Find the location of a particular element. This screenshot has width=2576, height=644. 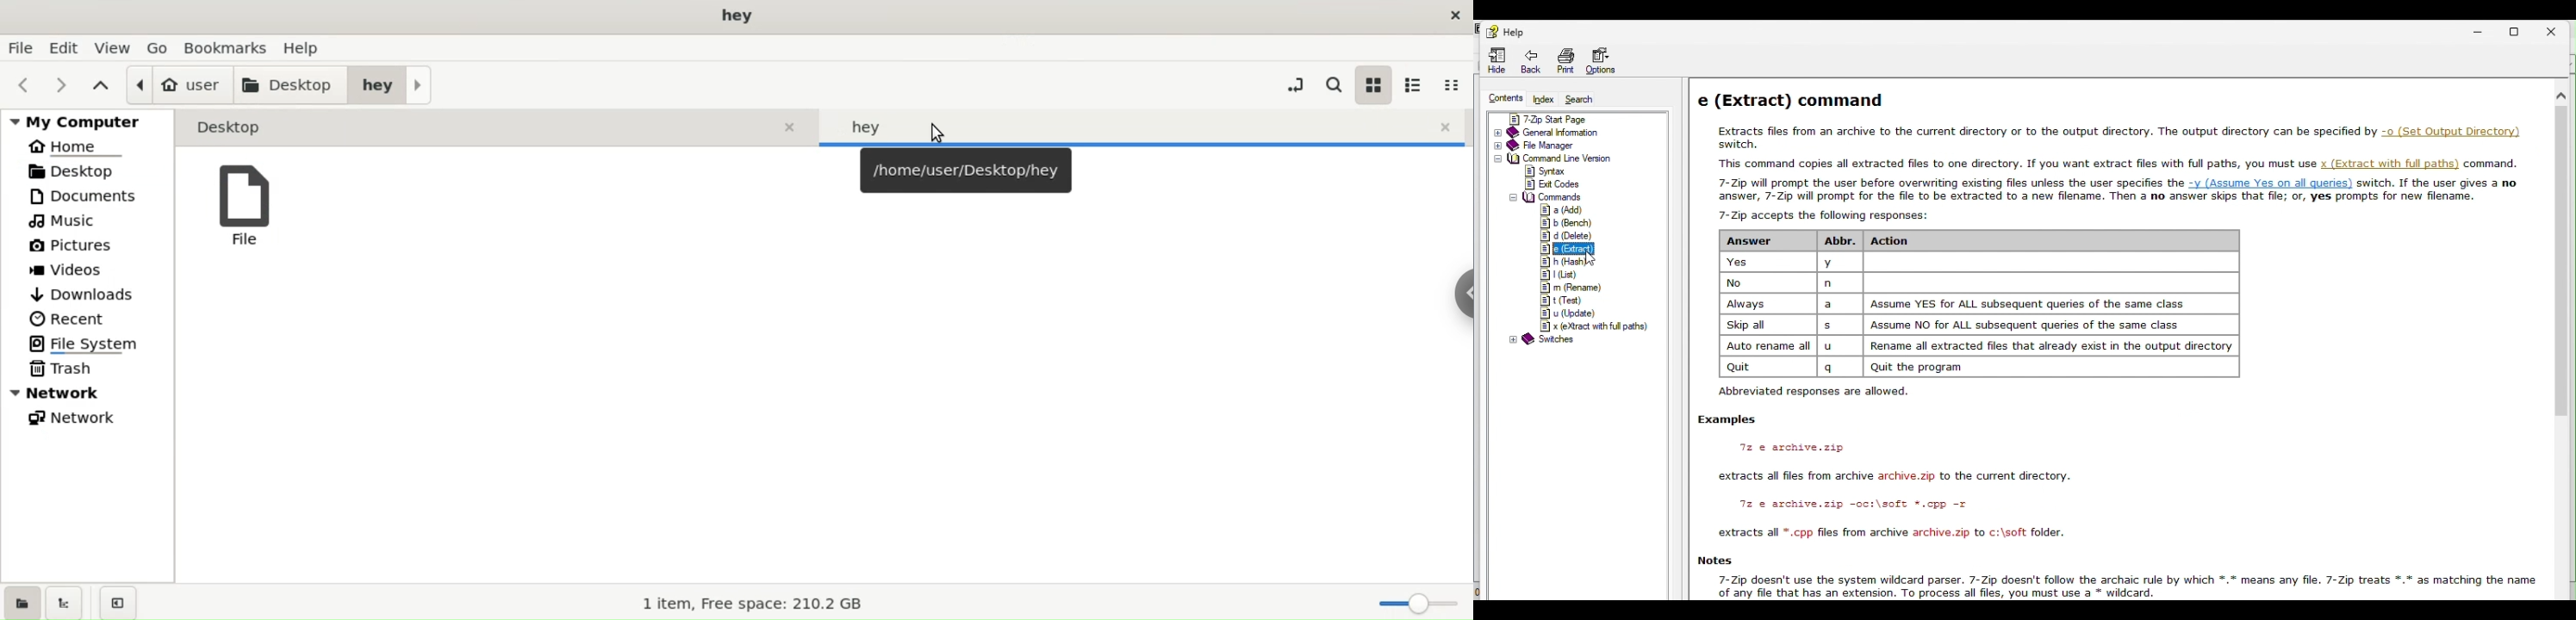

t( test) is located at coordinates (1562, 300).